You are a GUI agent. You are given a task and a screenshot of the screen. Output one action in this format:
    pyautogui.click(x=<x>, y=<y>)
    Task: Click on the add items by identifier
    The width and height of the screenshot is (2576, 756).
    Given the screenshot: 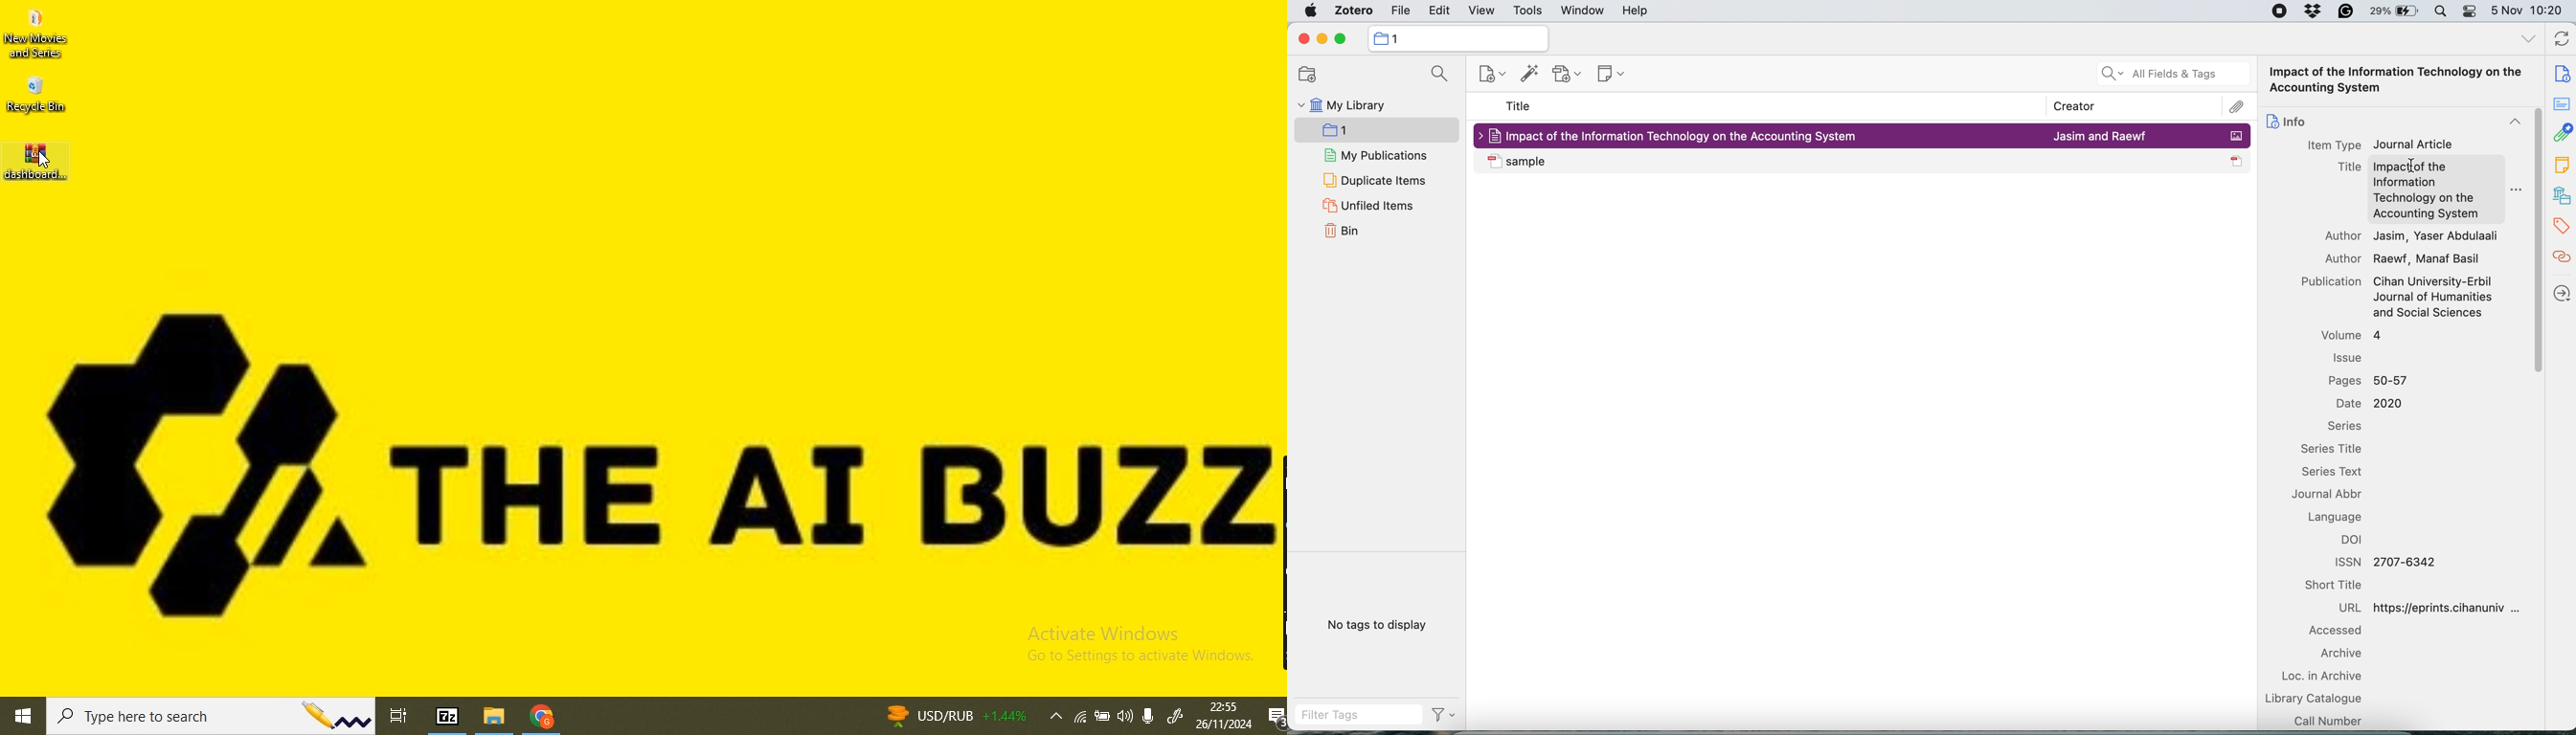 What is the action you would take?
    pyautogui.click(x=1528, y=74)
    